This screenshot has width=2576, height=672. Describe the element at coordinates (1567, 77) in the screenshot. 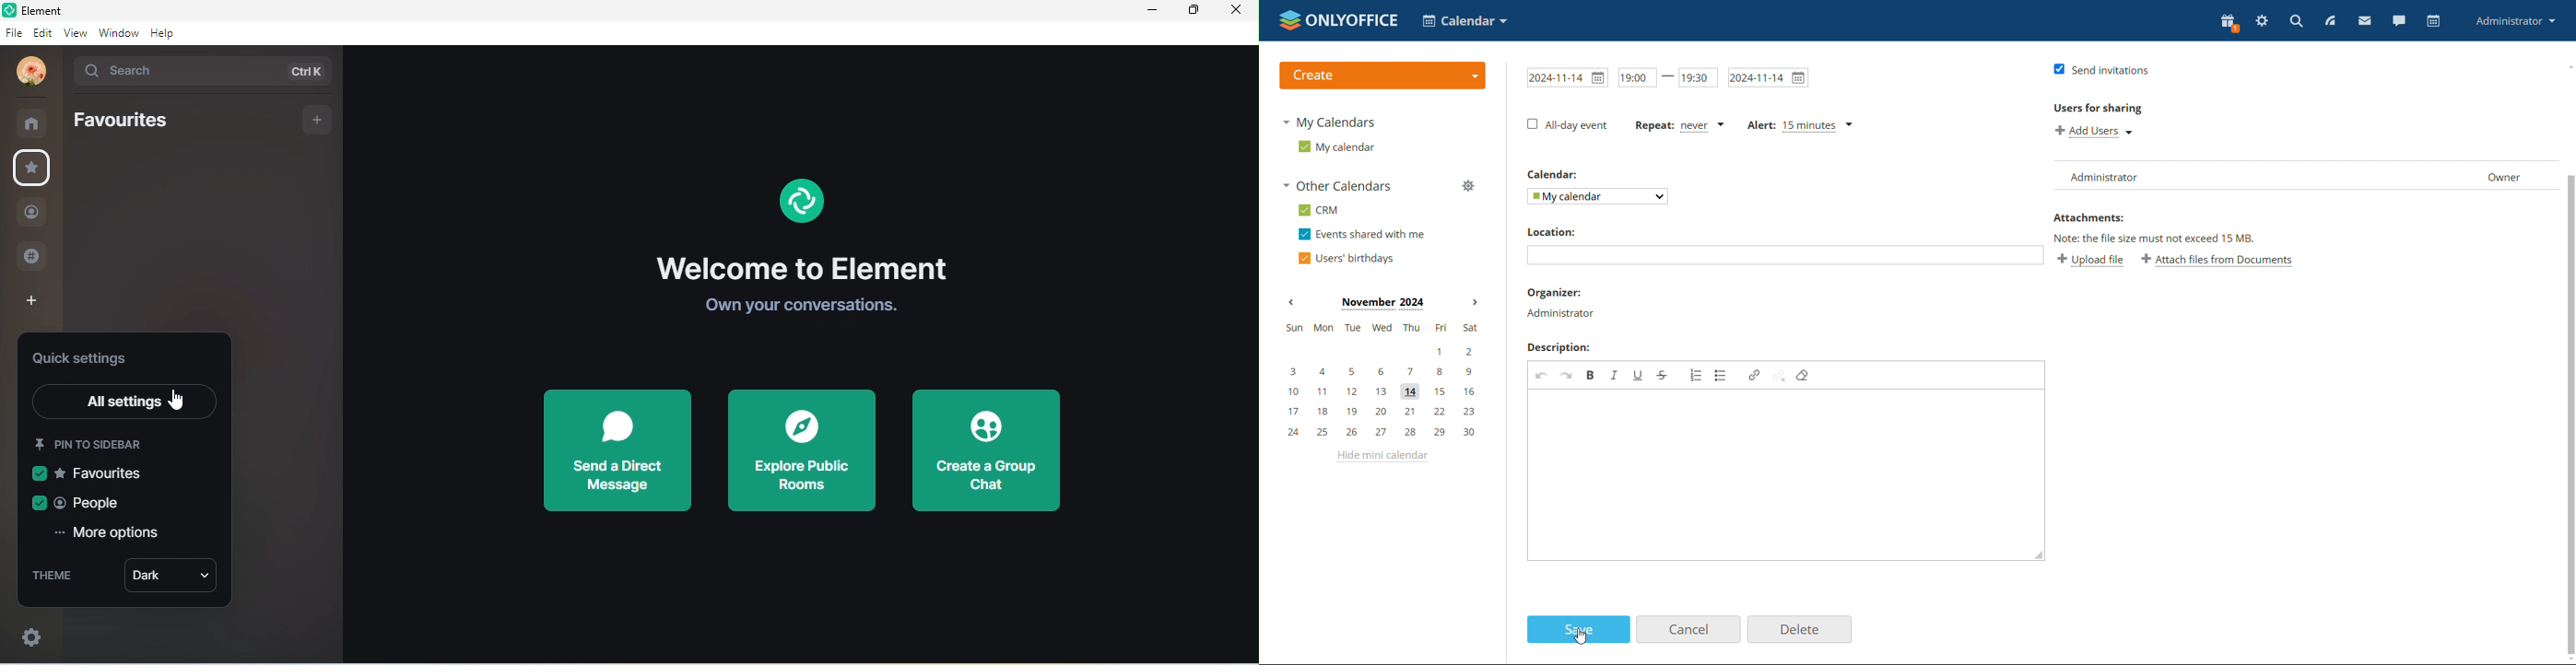

I see `calendar` at that location.